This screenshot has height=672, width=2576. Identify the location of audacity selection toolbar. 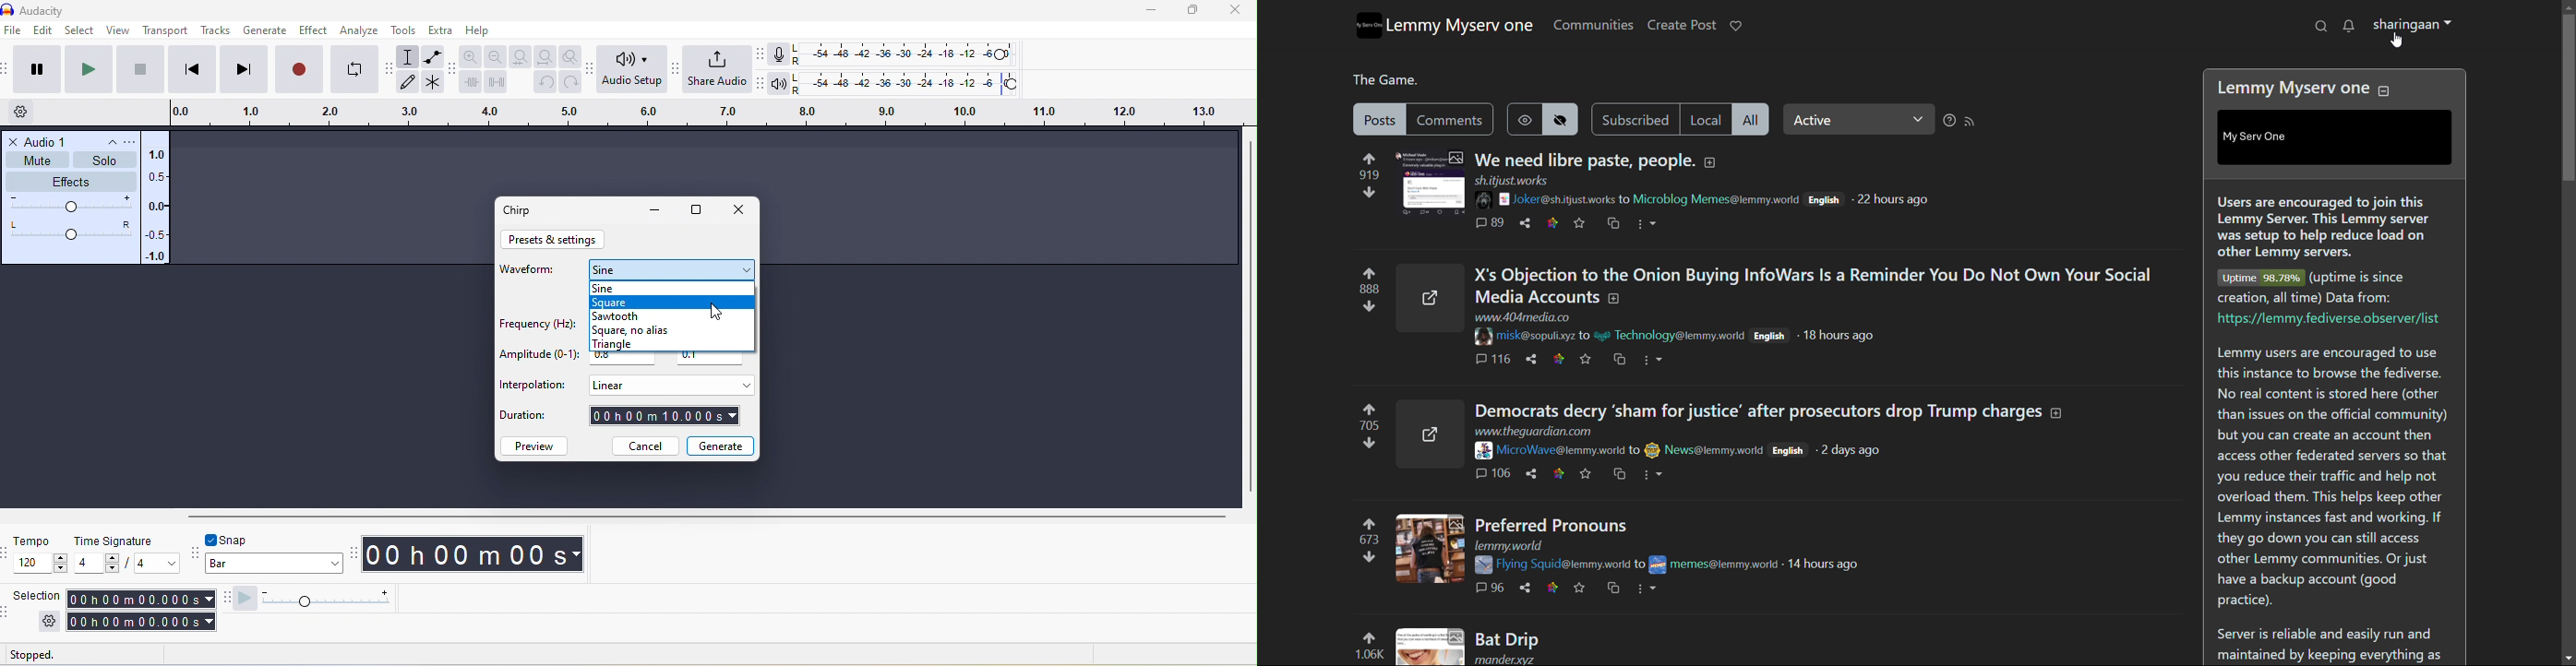
(8, 611).